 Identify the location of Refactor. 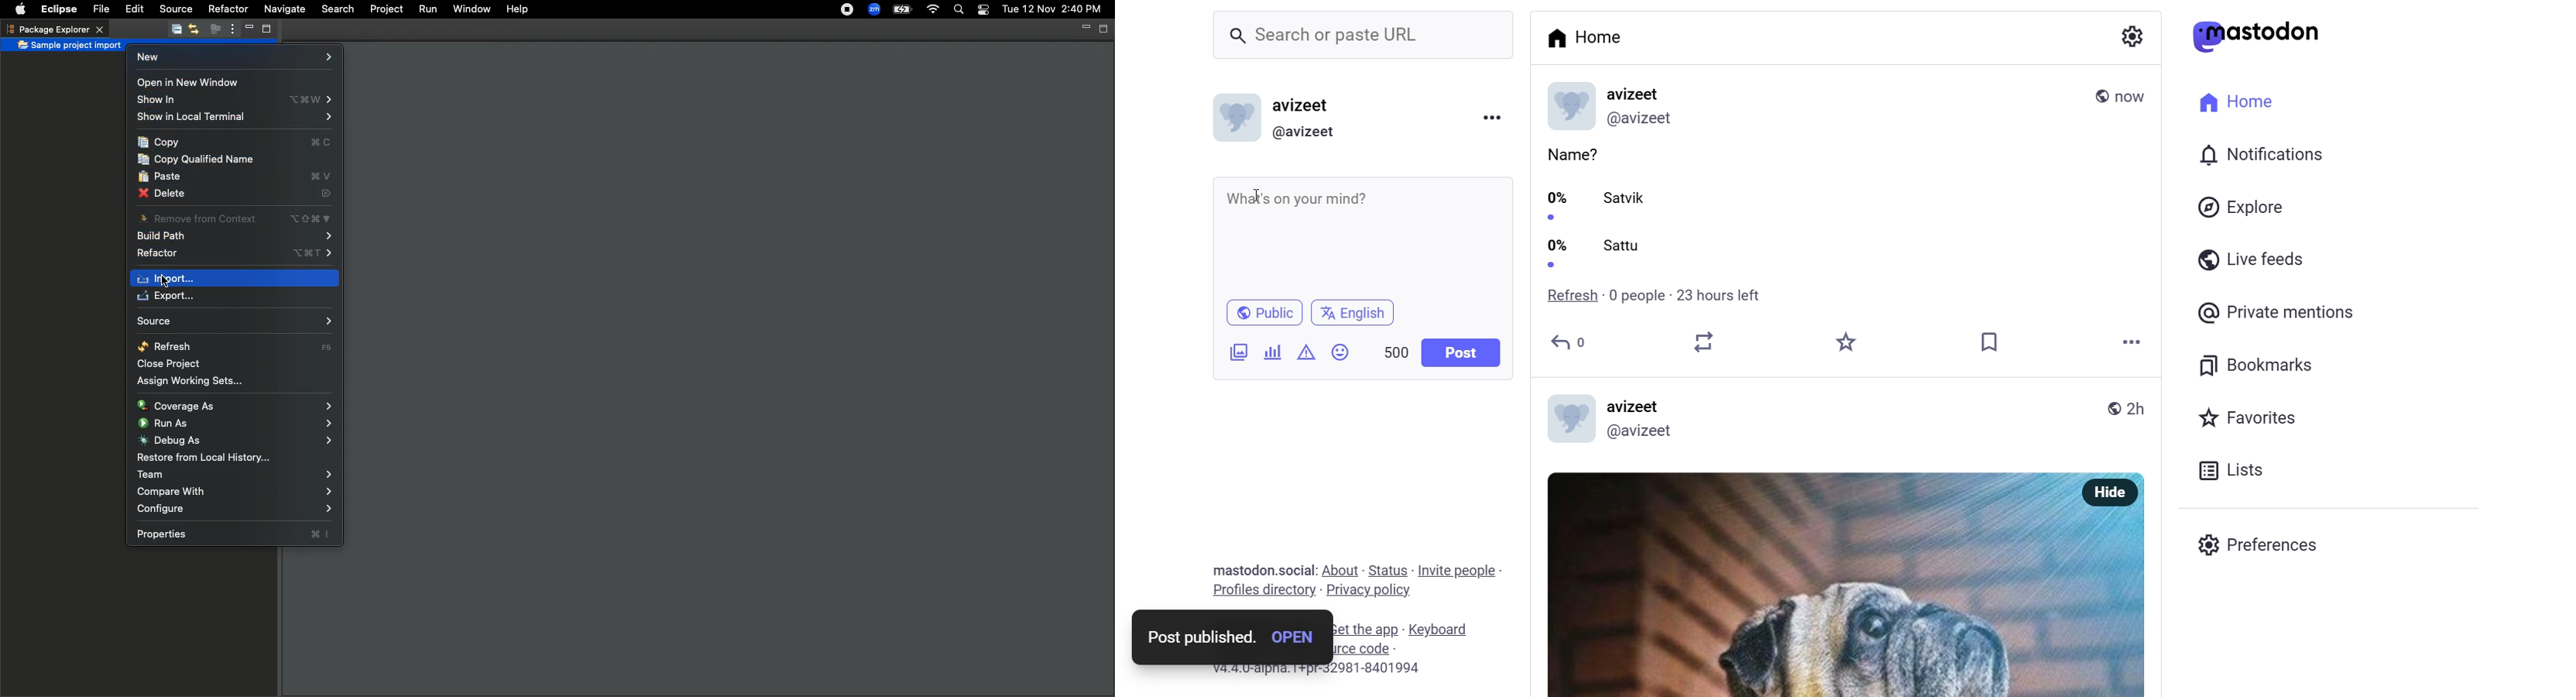
(228, 8).